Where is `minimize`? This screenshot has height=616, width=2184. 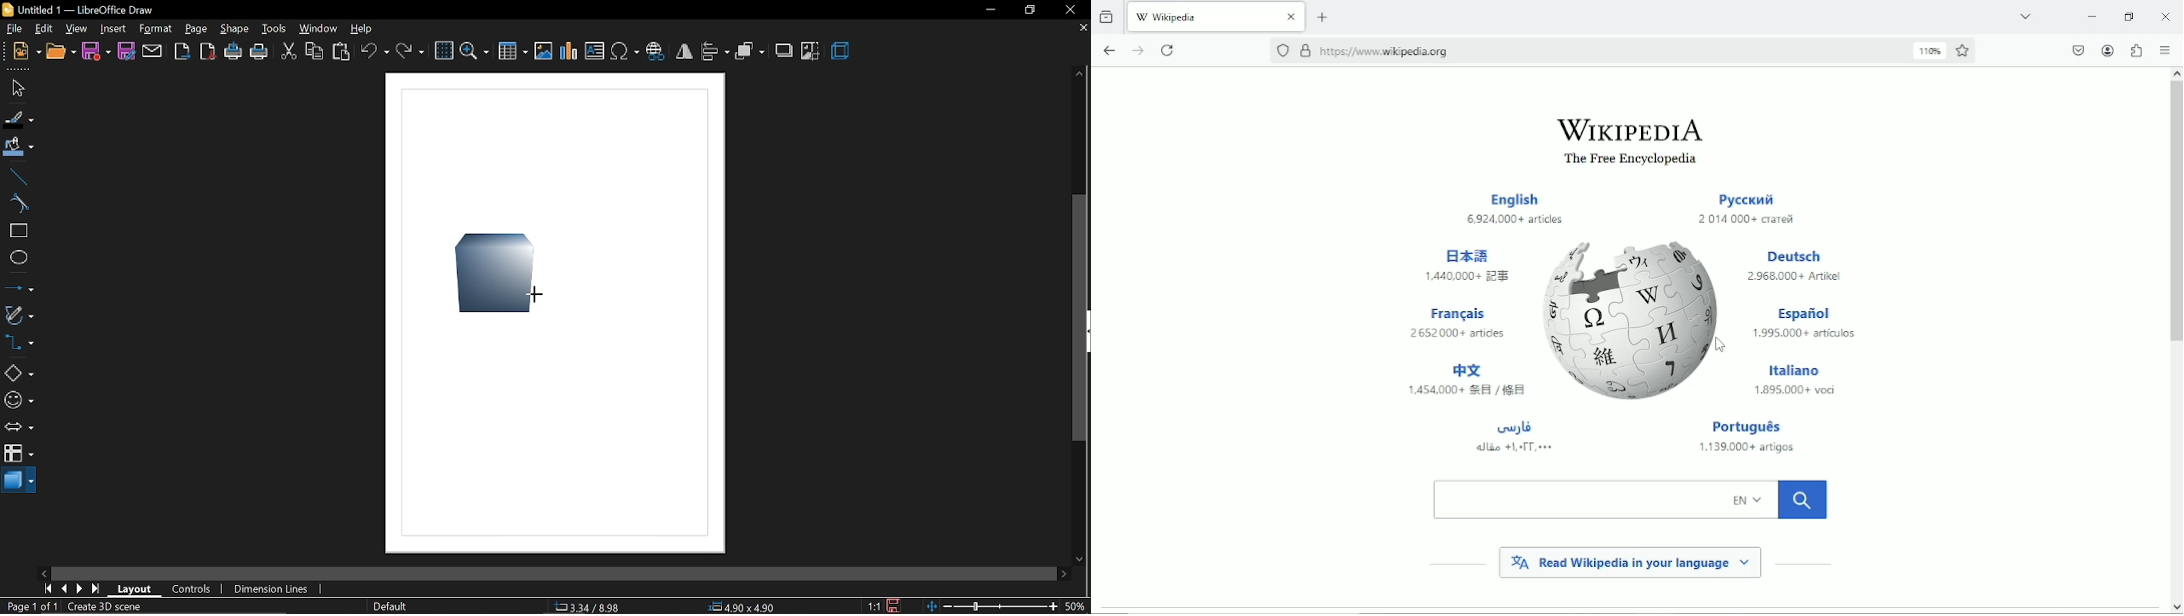 minimize is located at coordinates (2092, 16).